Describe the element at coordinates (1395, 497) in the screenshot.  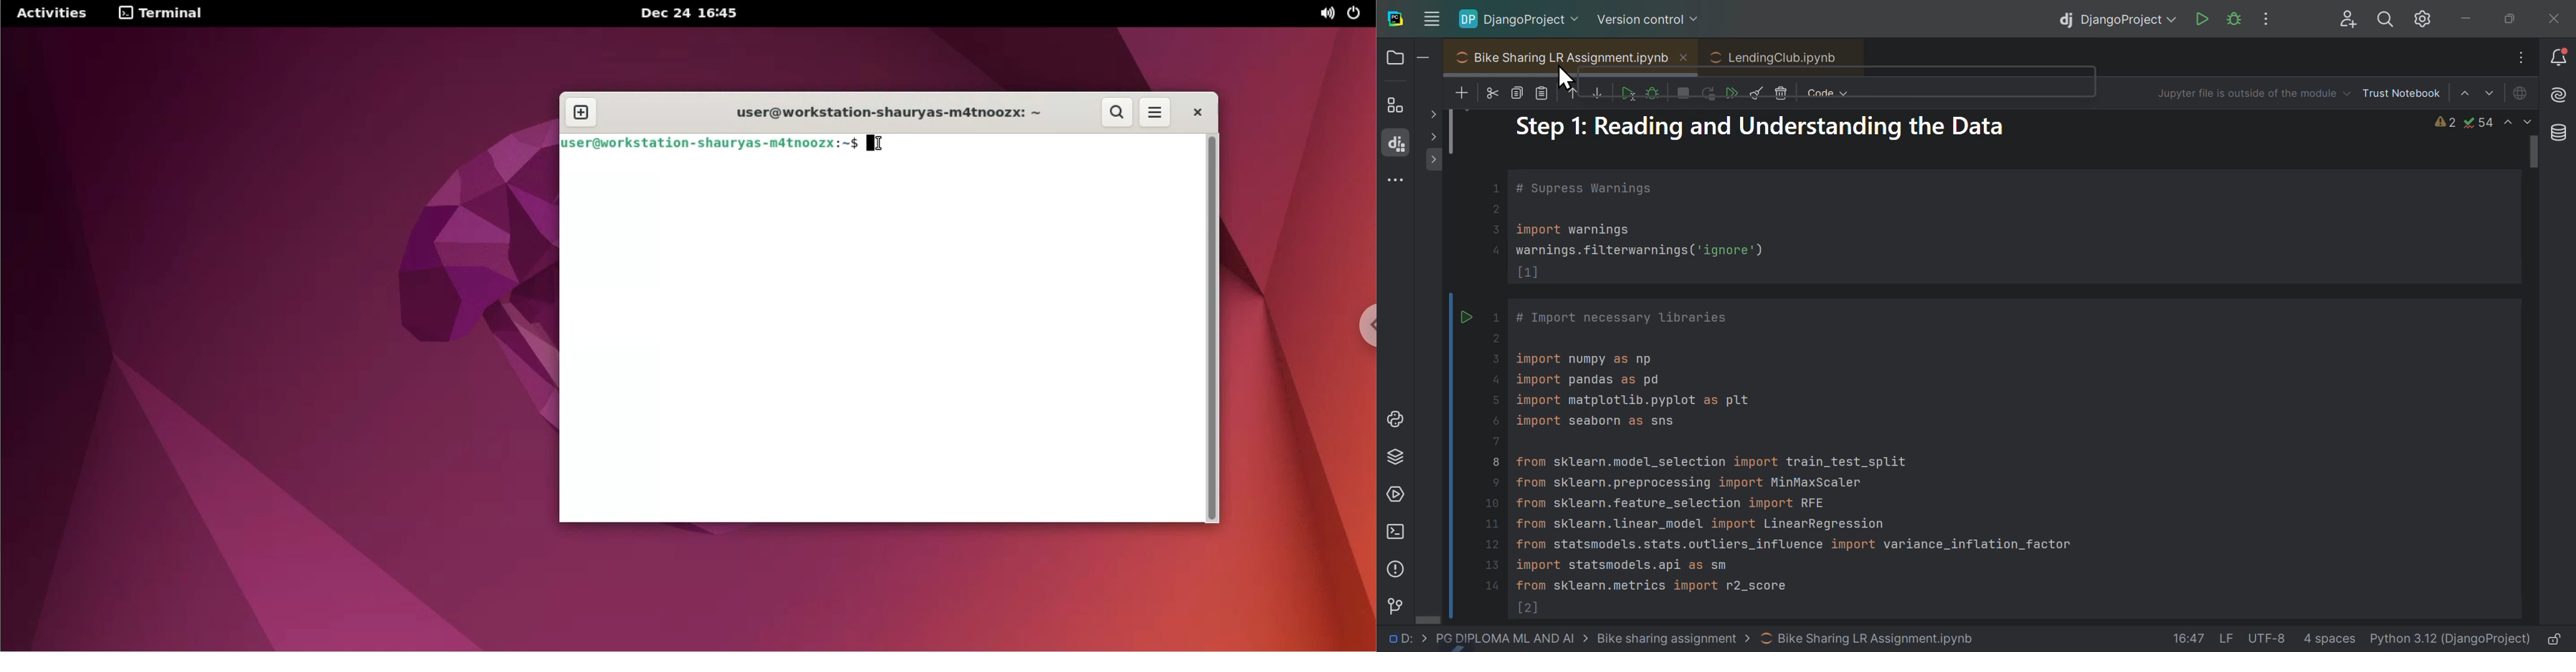
I see `Services` at that location.